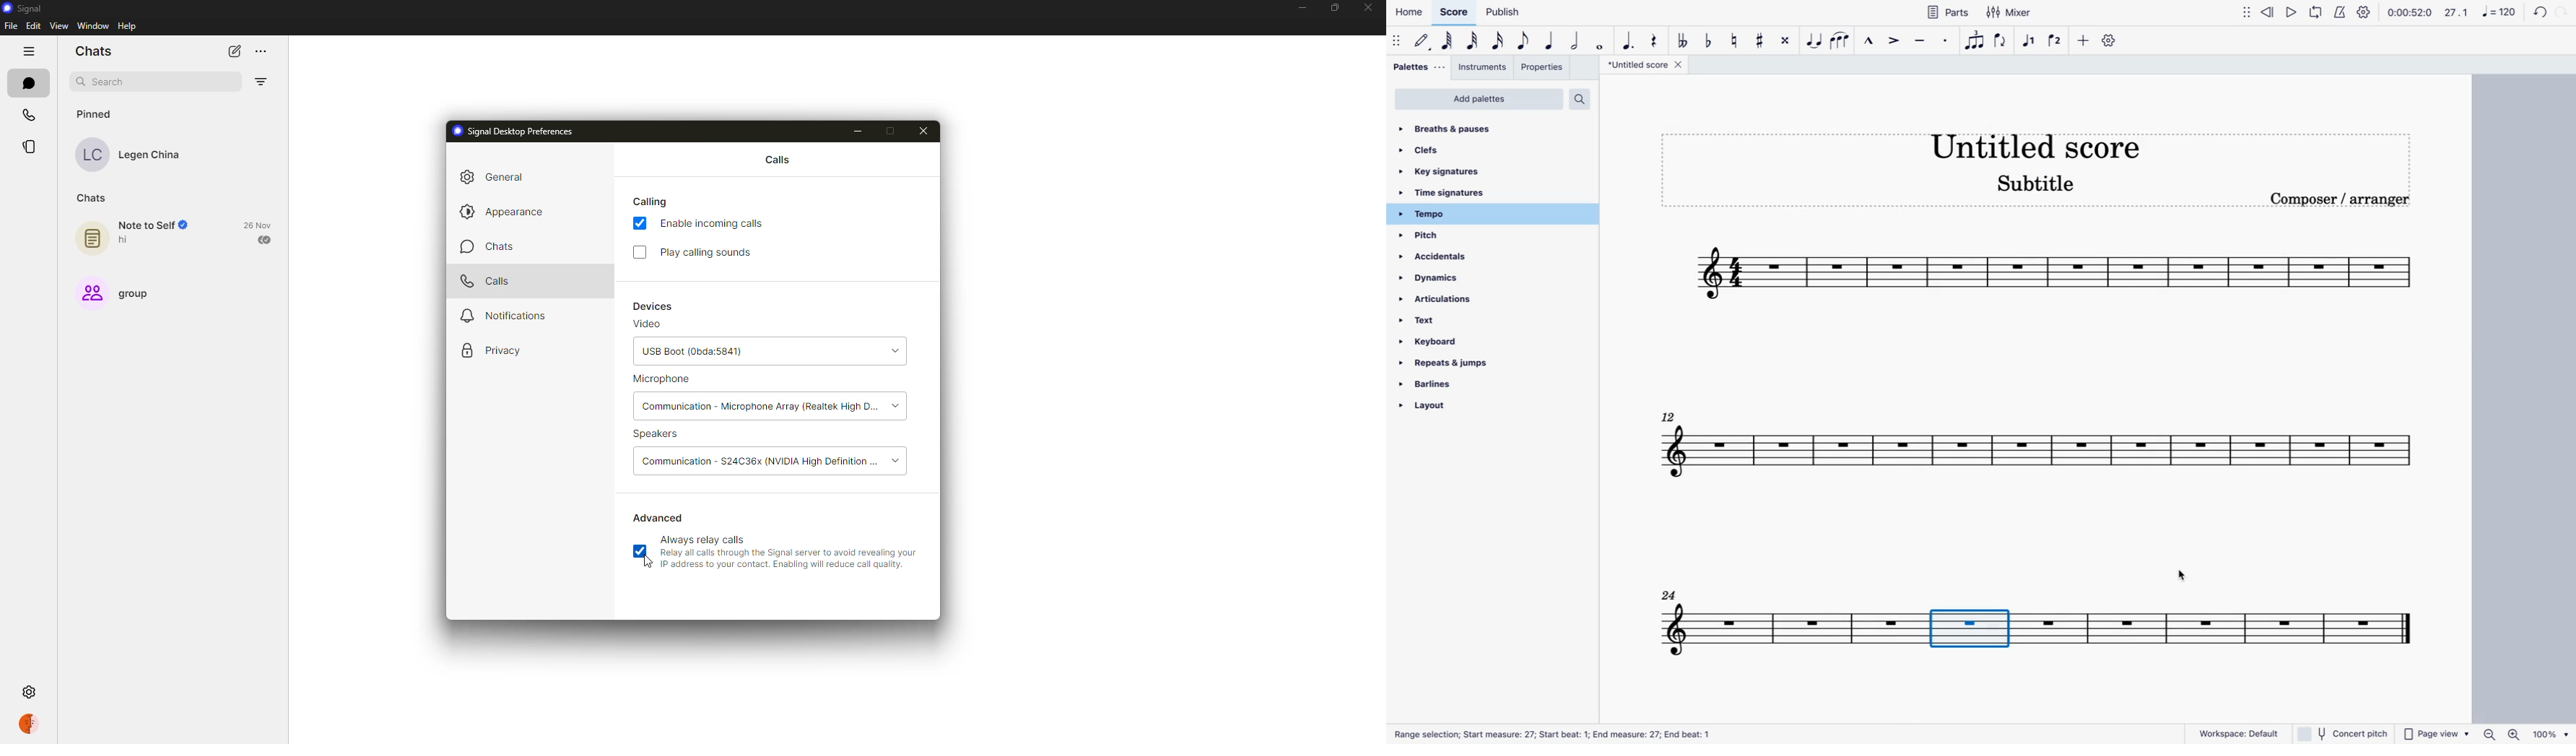 The height and width of the screenshot is (756, 2576). What do you see at coordinates (1473, 42) in the screenshot?
I see `32nd note` at bounding box center [1473, 42].